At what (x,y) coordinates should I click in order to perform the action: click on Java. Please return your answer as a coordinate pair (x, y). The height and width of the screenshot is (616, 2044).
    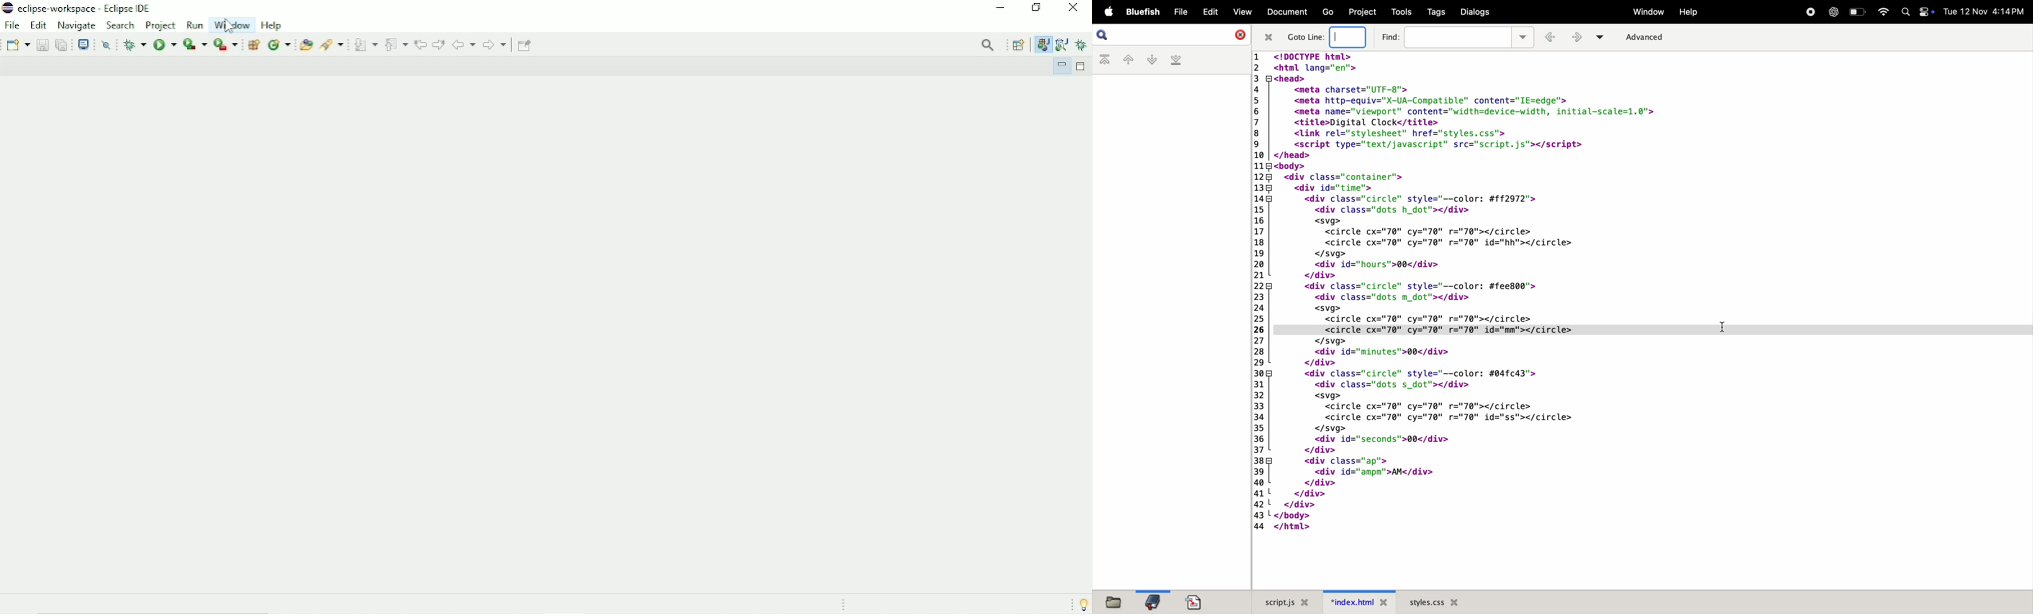
    Looking at the image, I should click on (1043, 45).